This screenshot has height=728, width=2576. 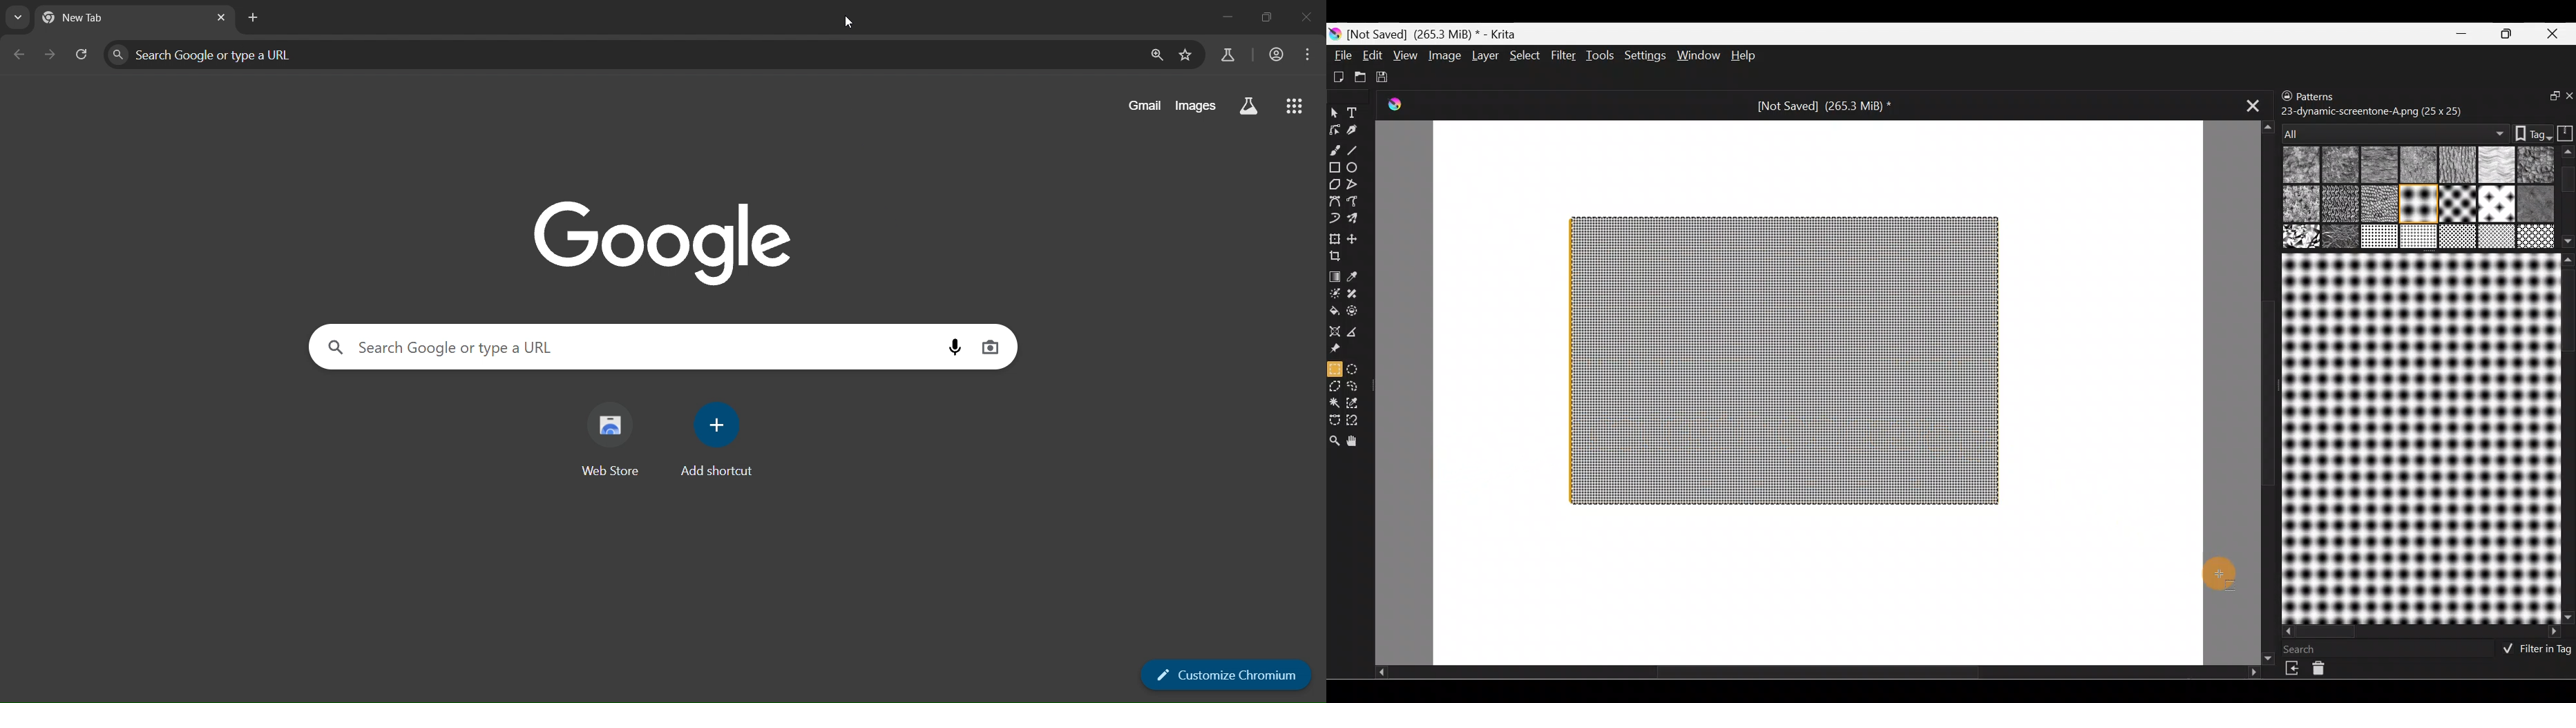 I want to click on Tools, so click(x=1599, y=57).